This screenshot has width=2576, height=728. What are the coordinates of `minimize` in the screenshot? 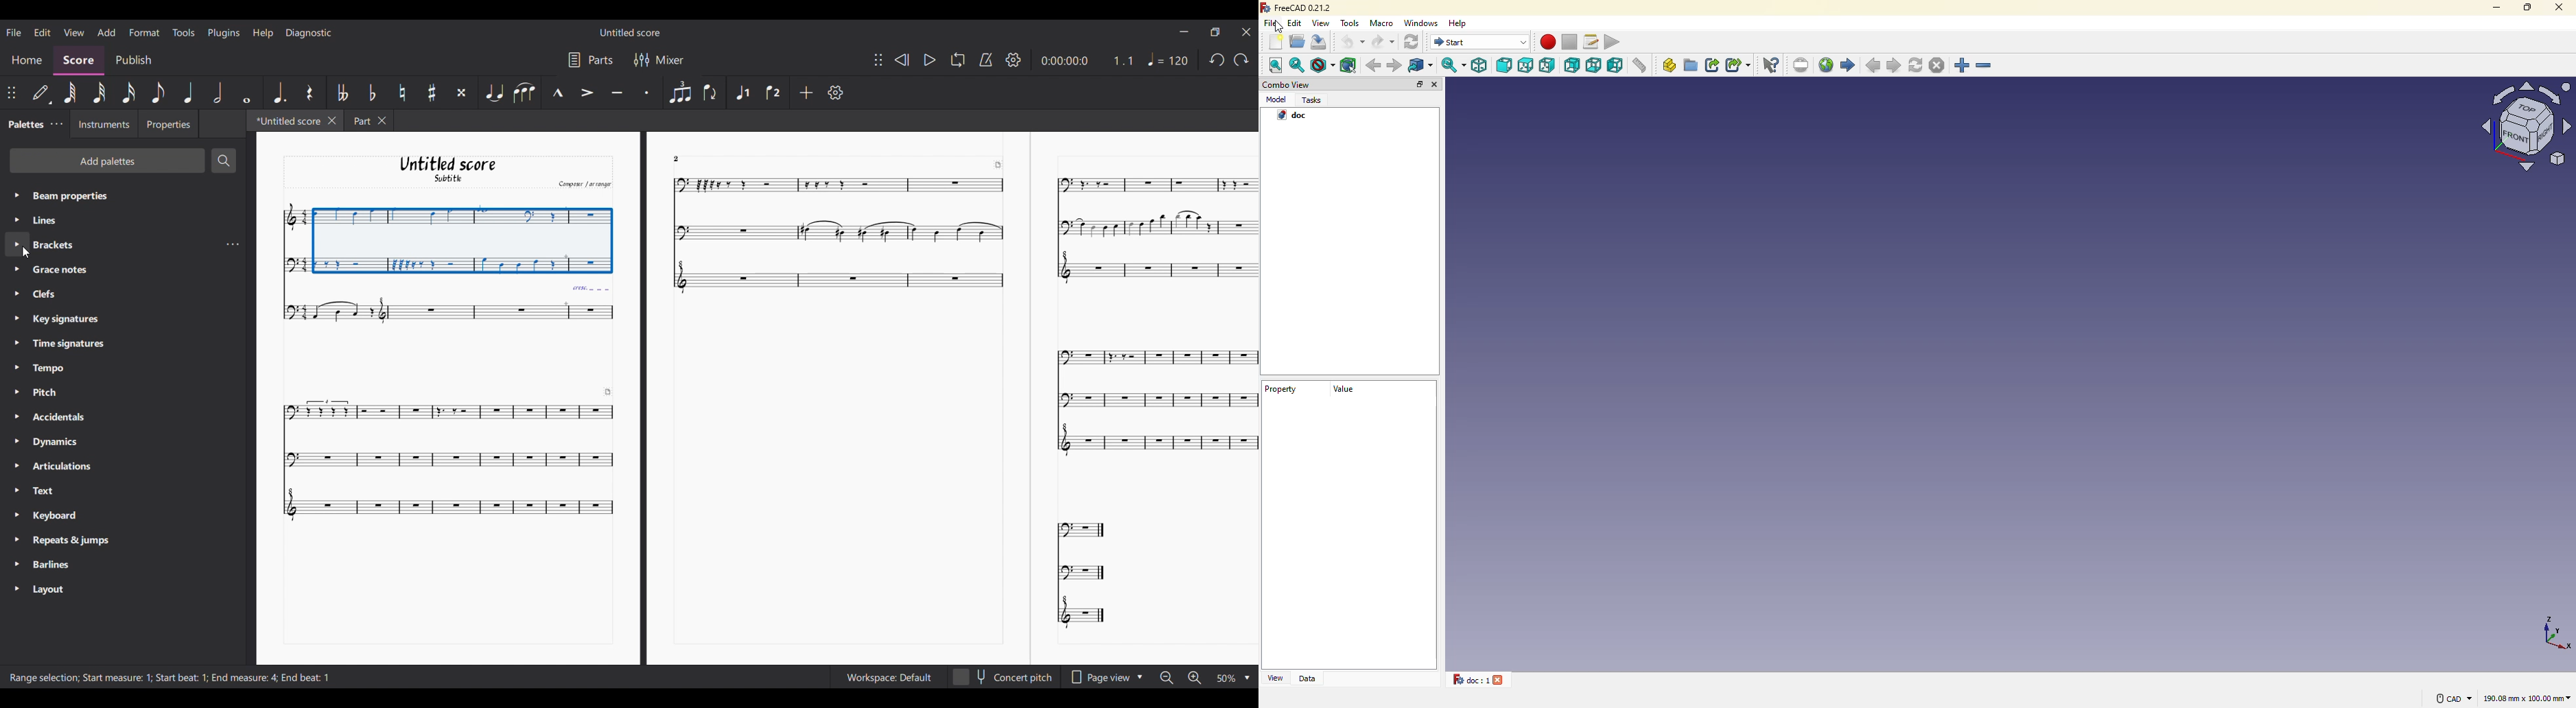 It's located at (2491, 7).